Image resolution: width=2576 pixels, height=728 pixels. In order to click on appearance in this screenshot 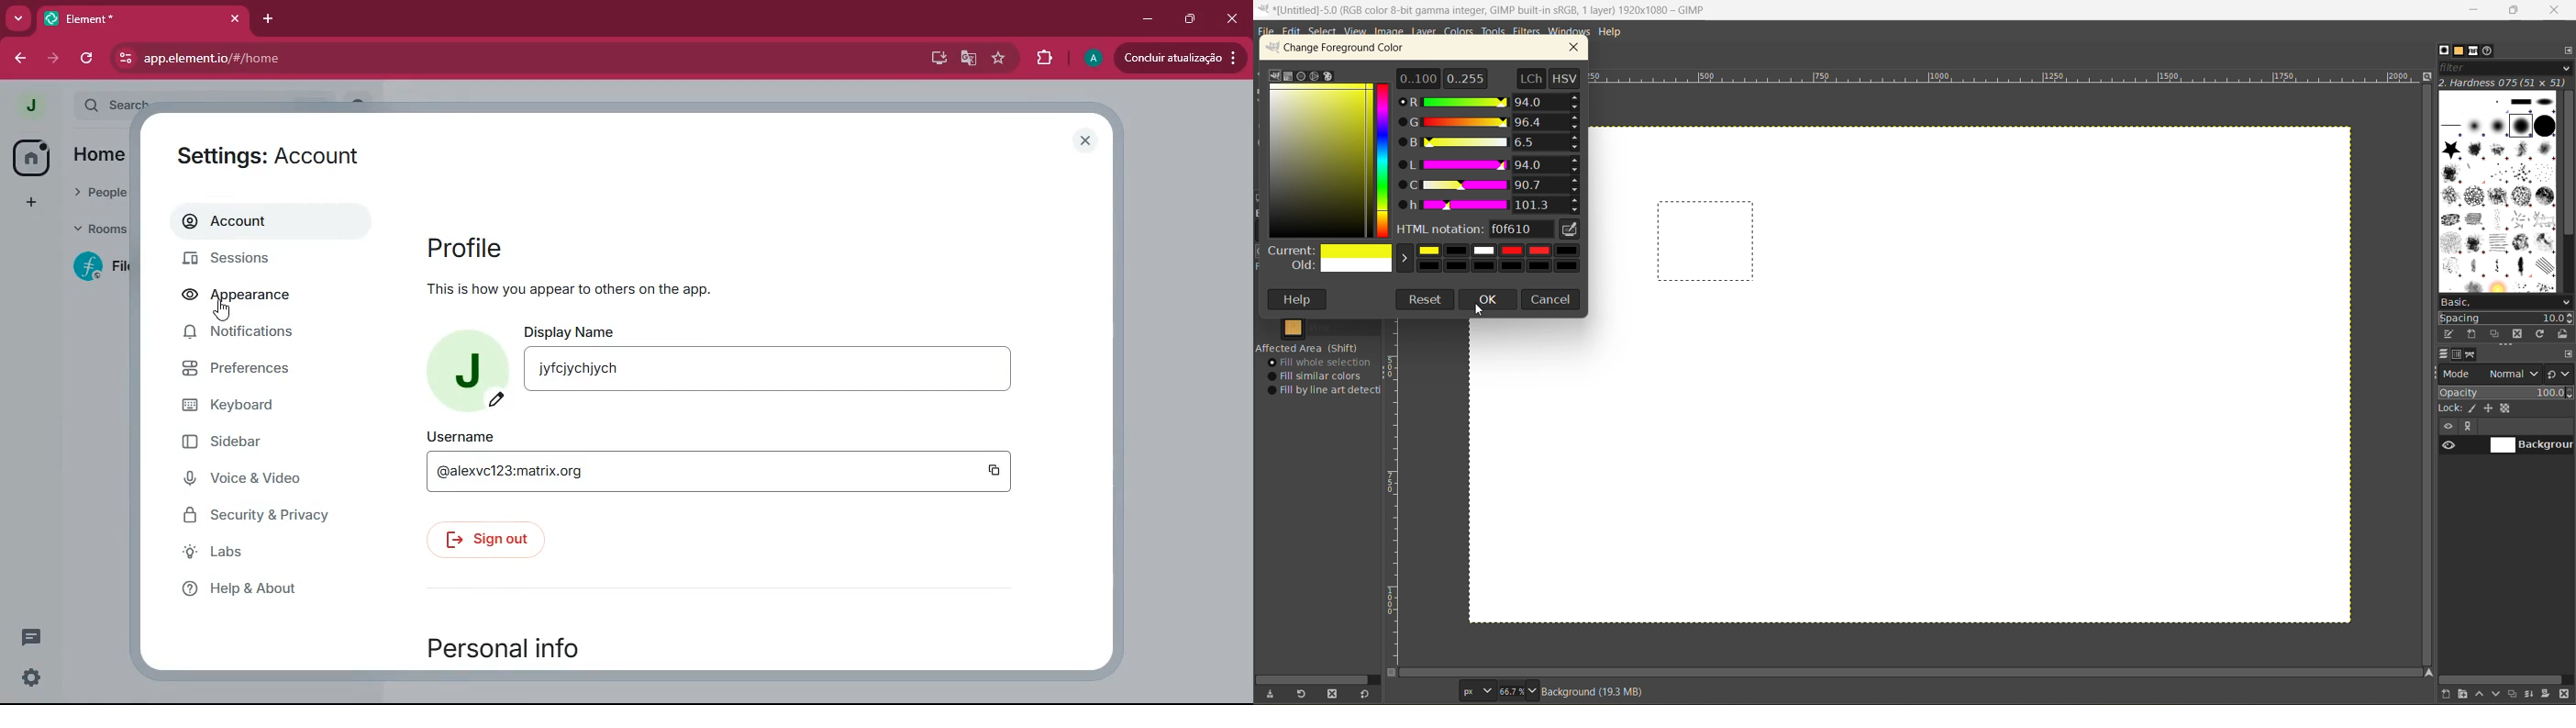, I will do `click(247, 297)`.